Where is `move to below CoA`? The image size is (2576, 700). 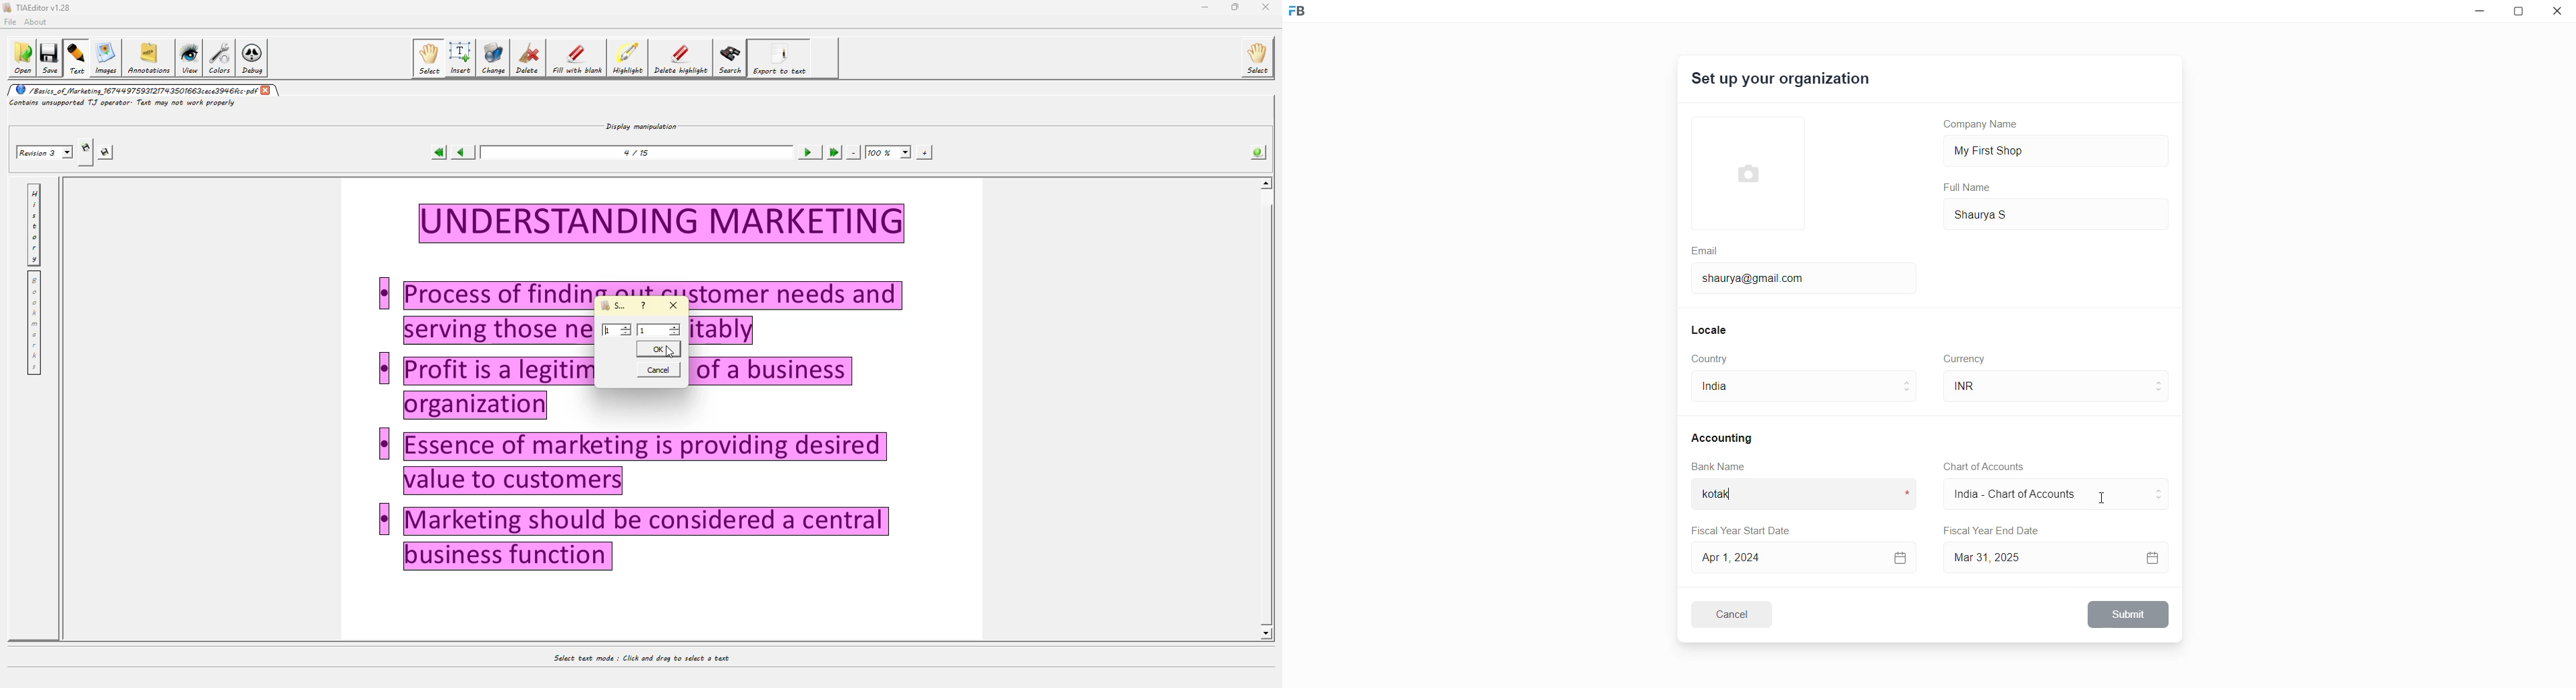
move to below CoA is located at coordinates (2160, 500).